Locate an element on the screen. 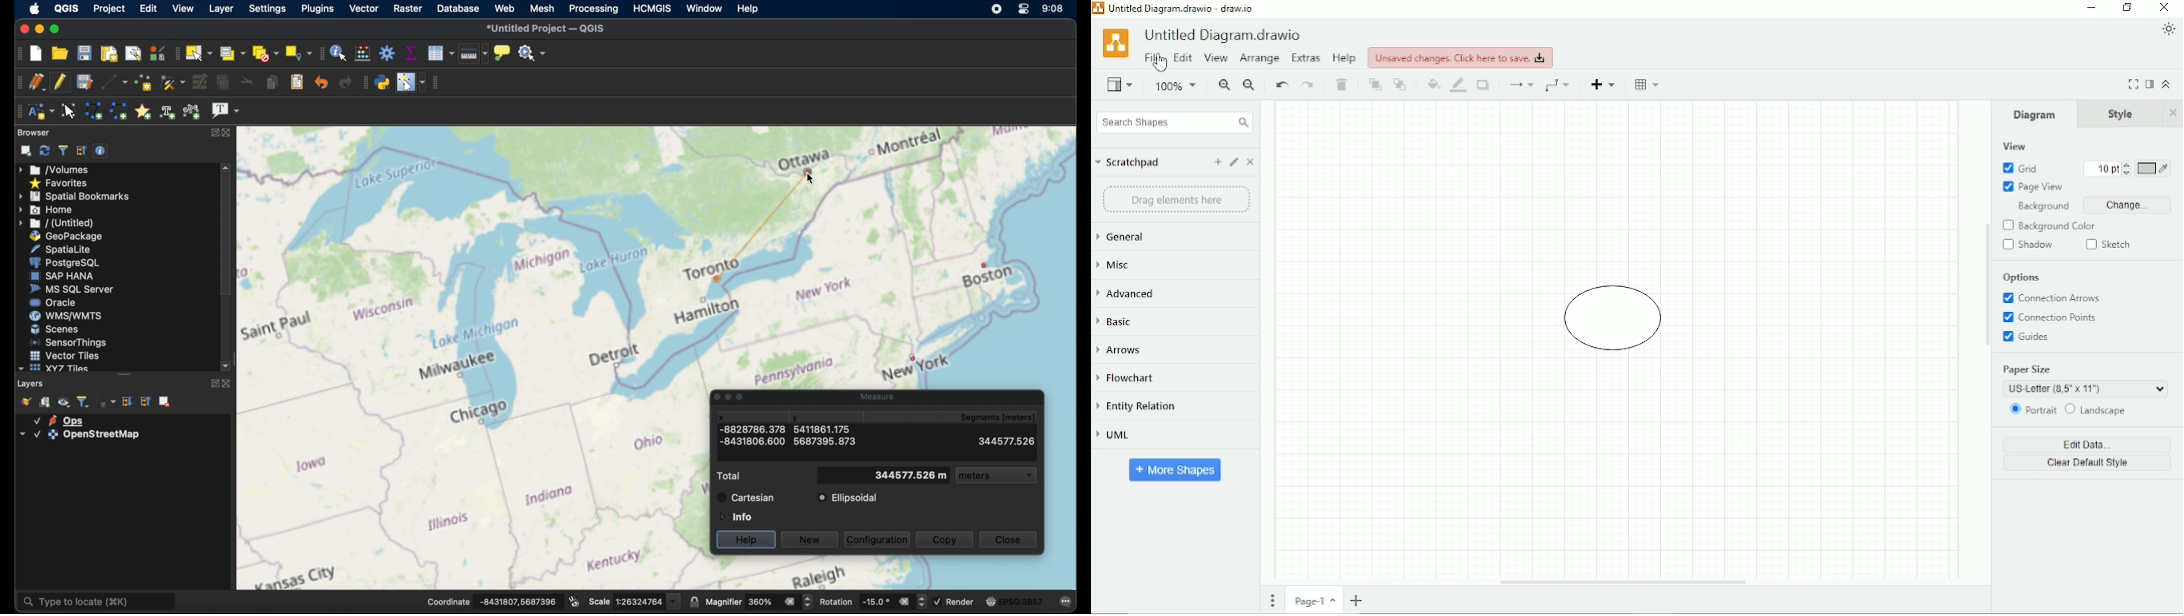 The width and height of the screenshot is (2184, 616). digitize with segment is located at coordinates (114, 81).